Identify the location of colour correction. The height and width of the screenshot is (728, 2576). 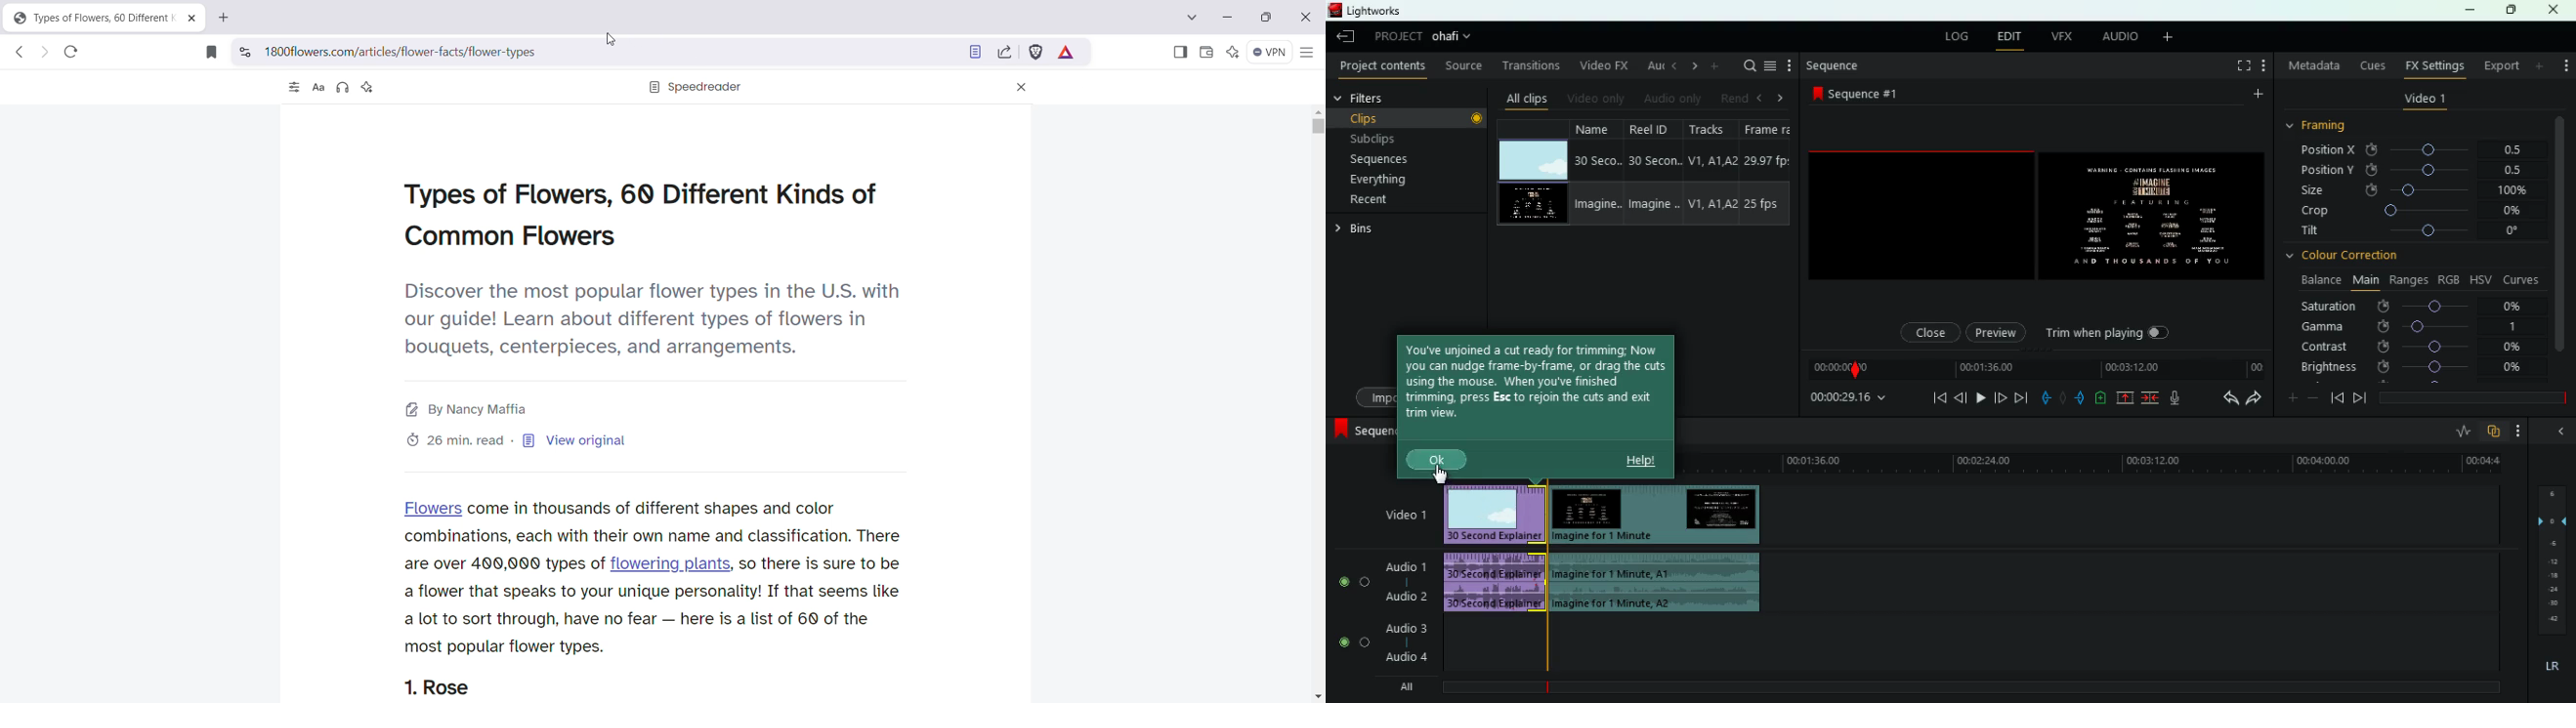
(2349, 255).